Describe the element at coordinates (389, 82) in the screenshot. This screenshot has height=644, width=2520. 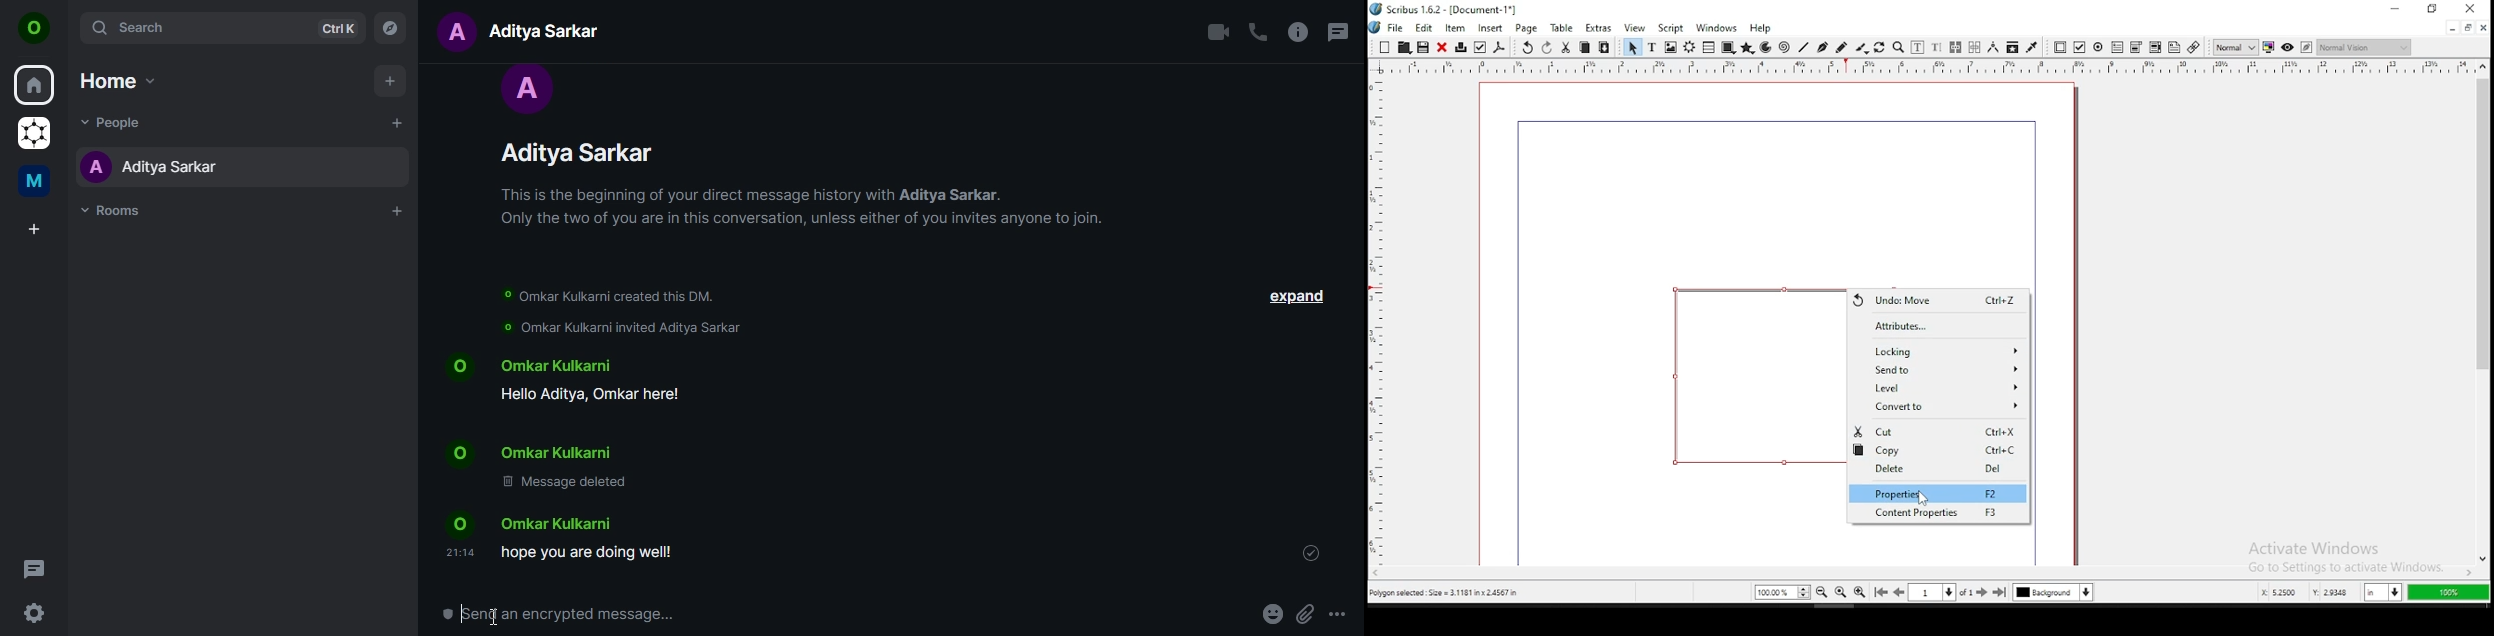
I see `add` at that location.